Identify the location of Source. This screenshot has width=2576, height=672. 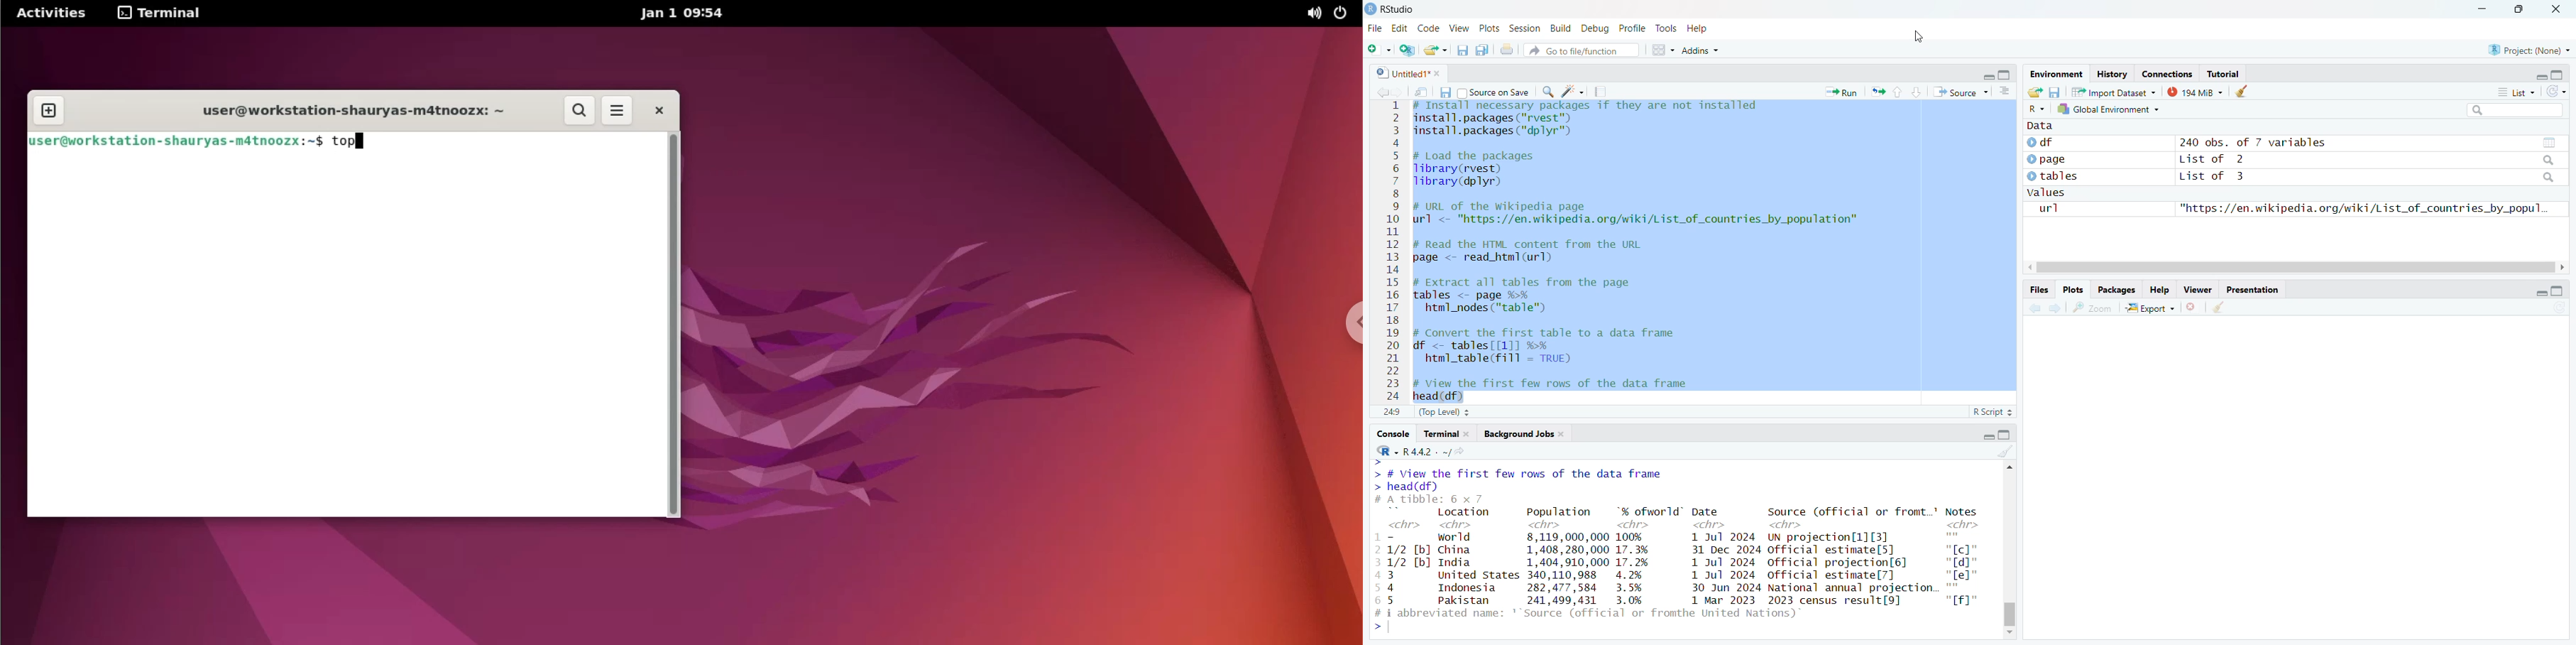
(1961, 92).